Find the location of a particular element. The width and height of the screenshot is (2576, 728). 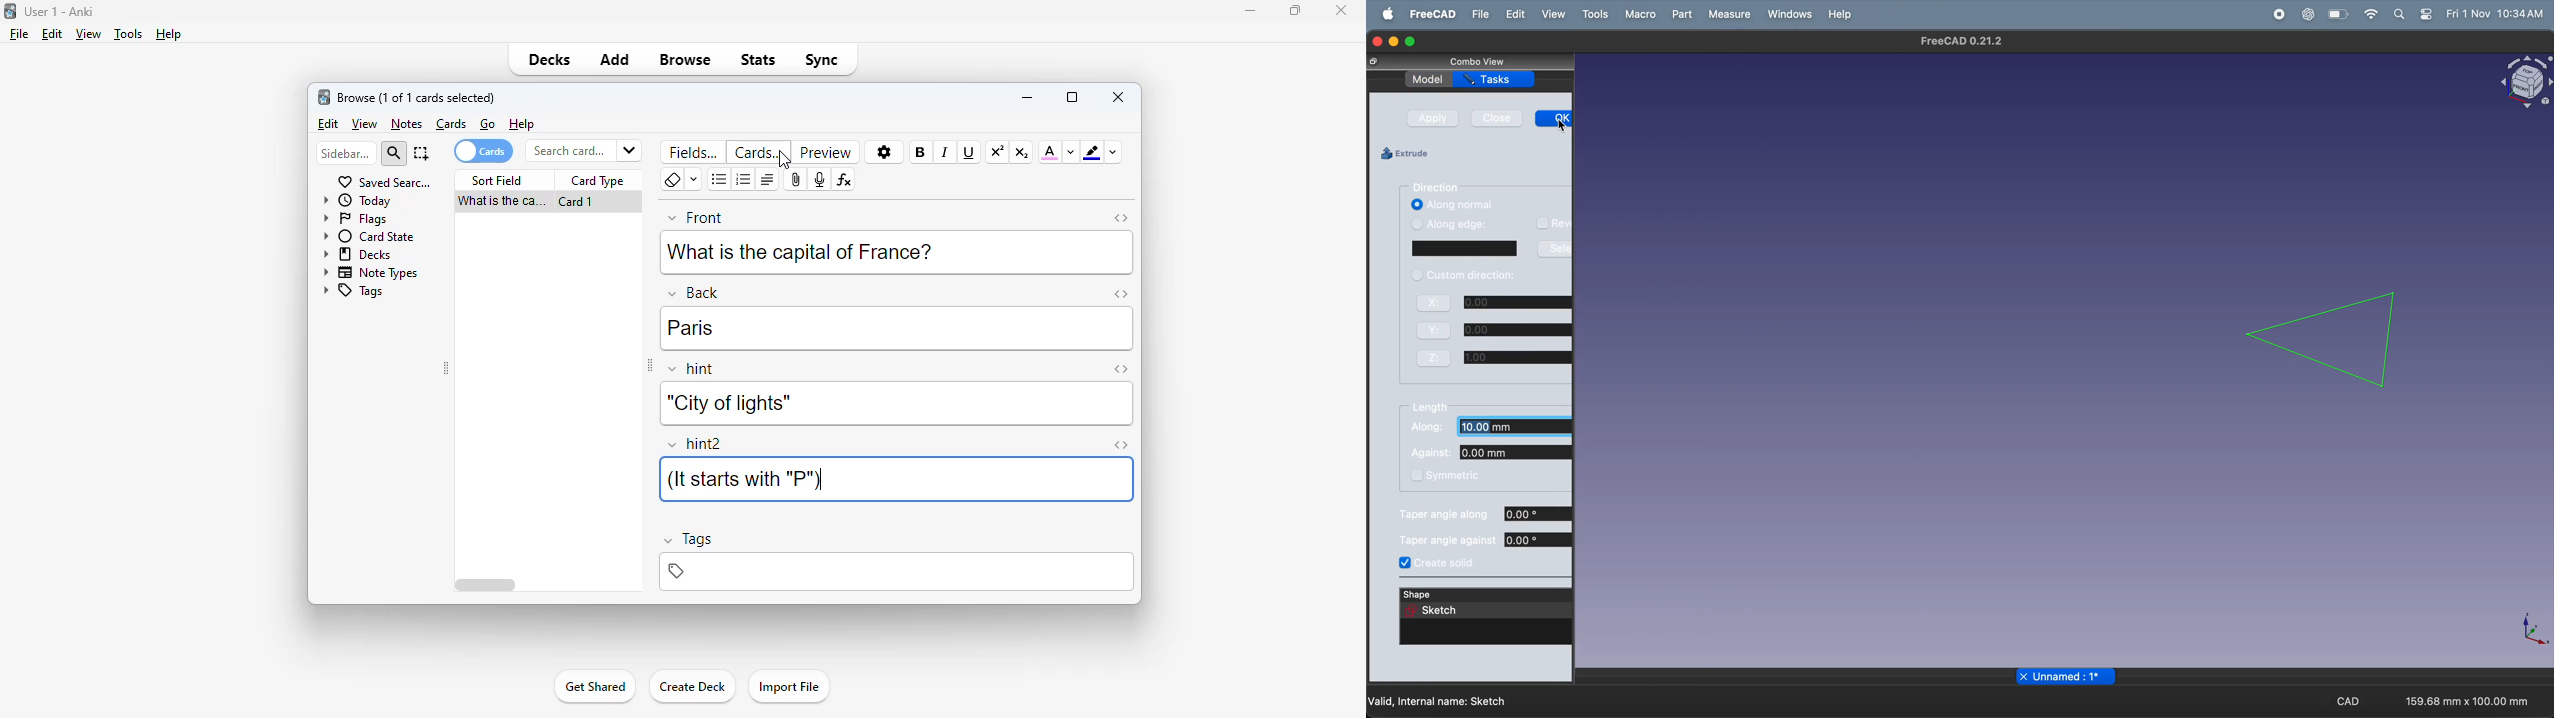

alignment is located at coordinates (767, 180).